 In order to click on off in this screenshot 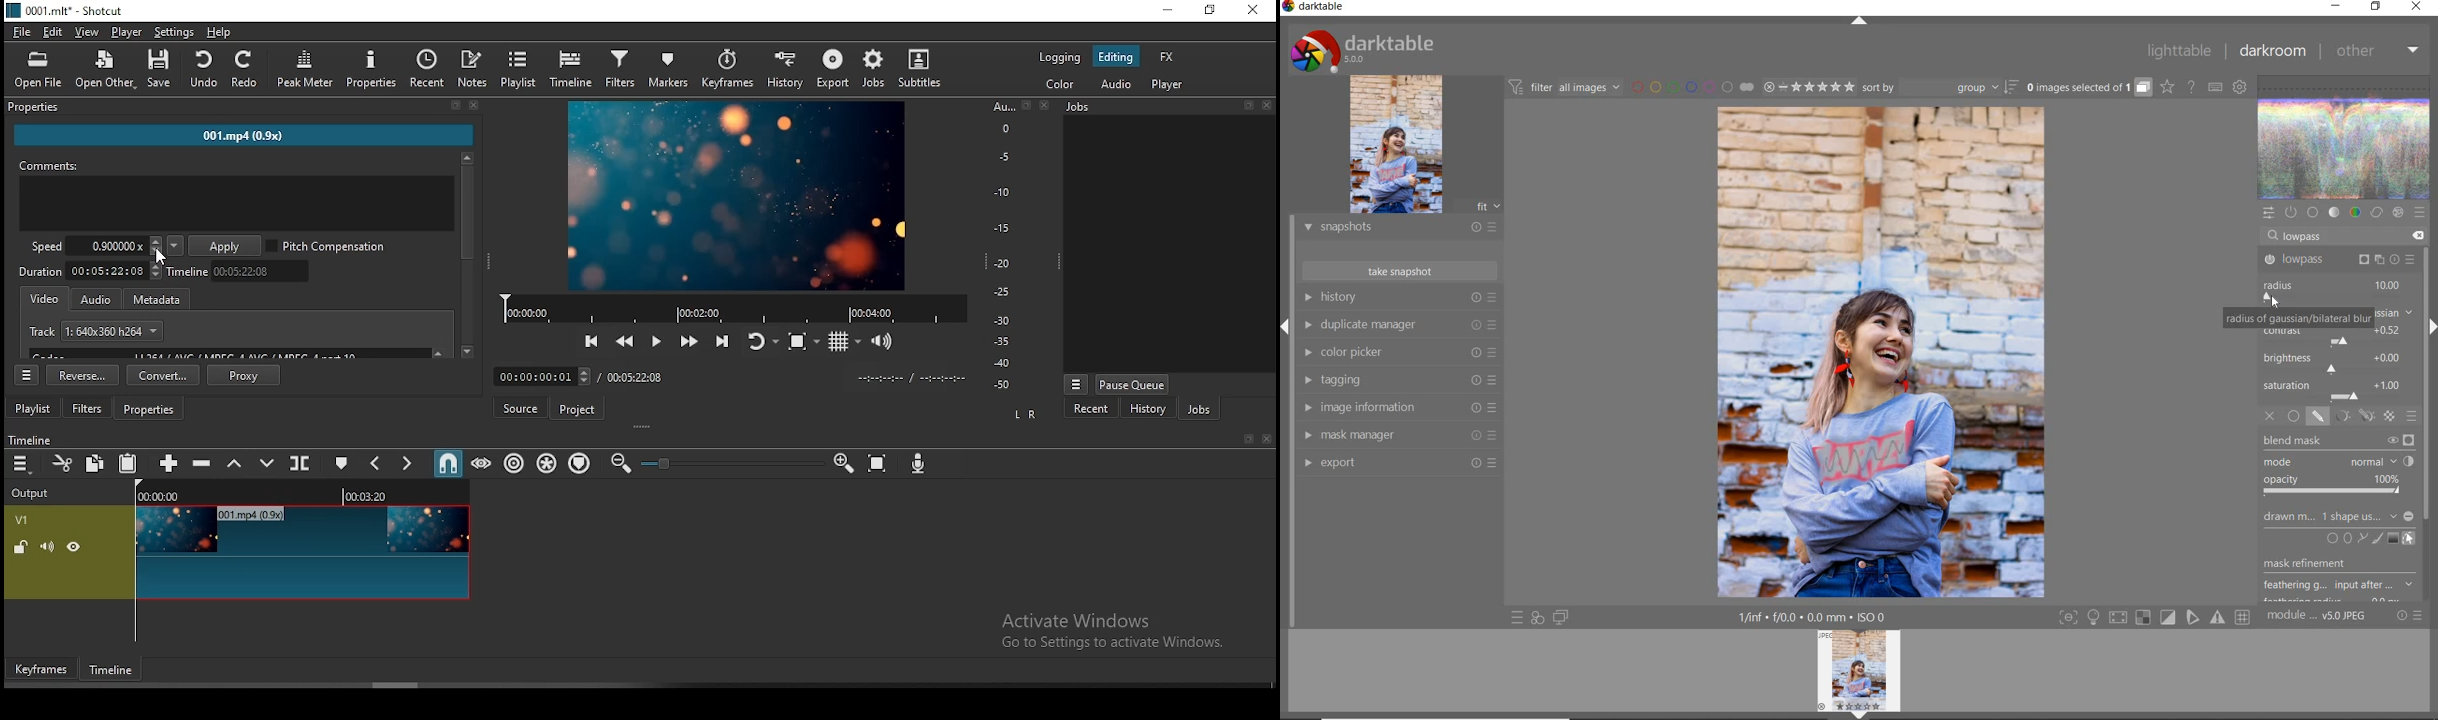, I will do `click(2272, 417)`.